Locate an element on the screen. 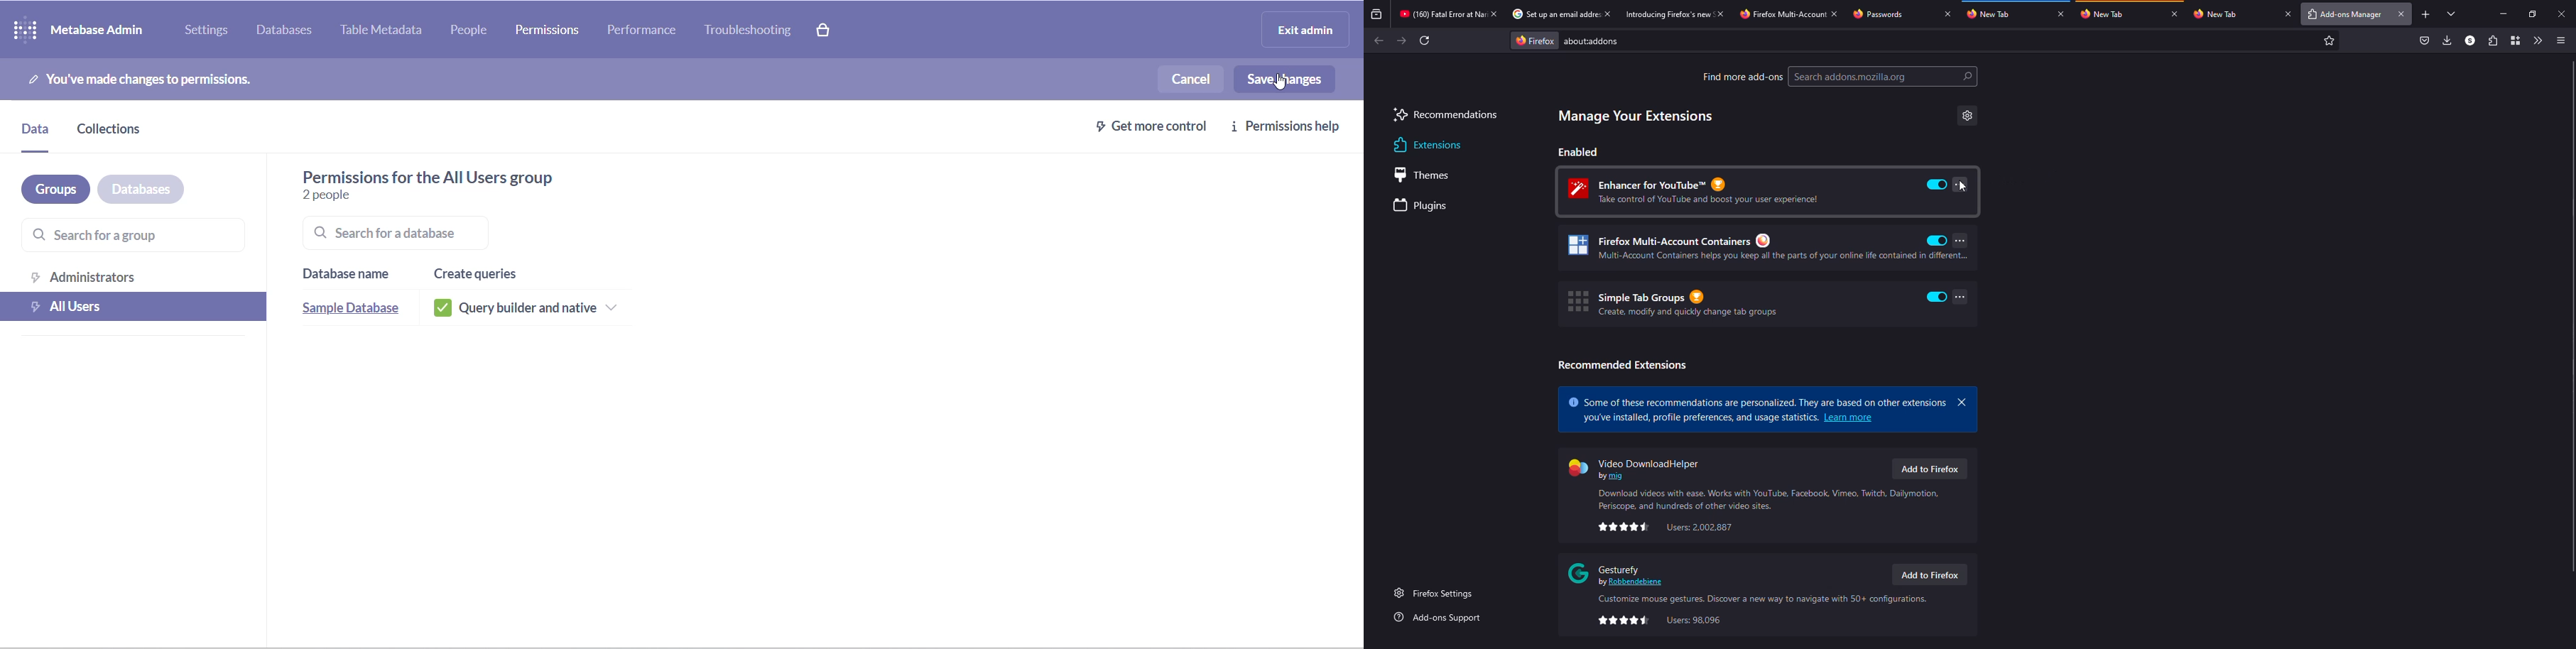 The image size is (2576, 672). back is located at coordinates (1379, 40).